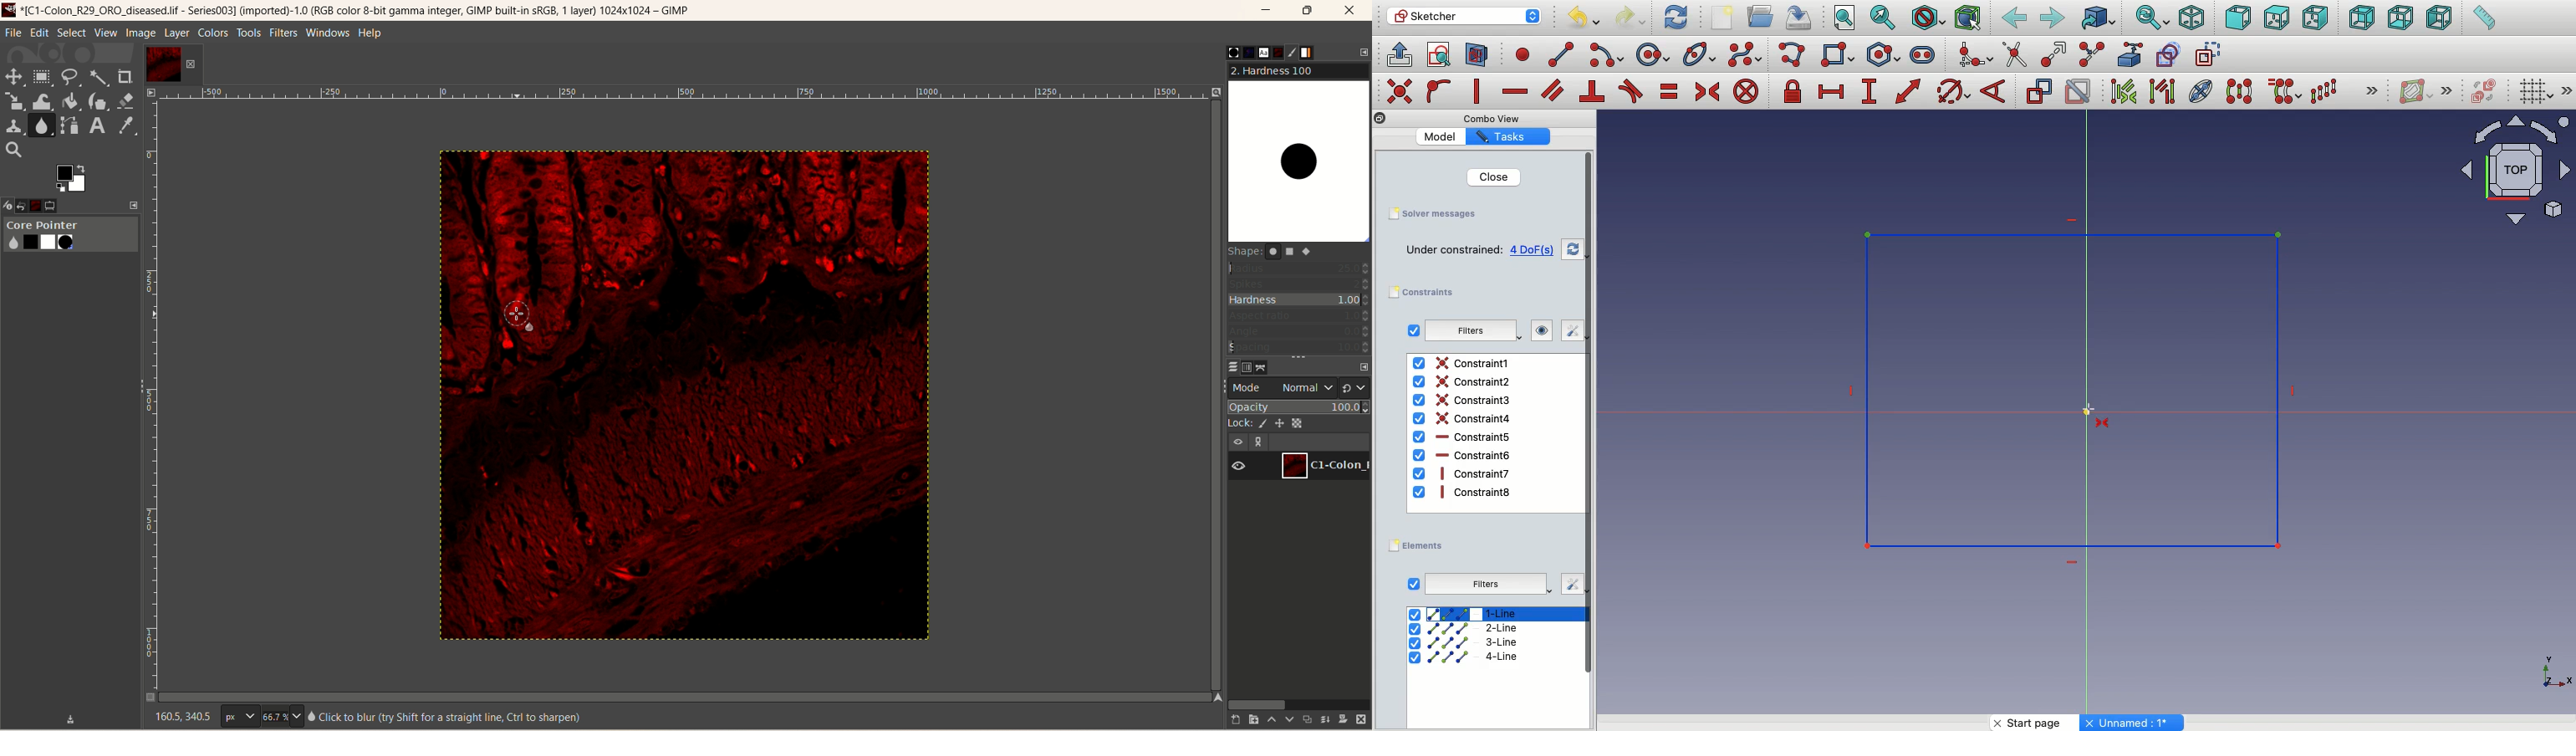 This screenshot has height=756, width=2576. I want to click on Right, so click(2318, 18).